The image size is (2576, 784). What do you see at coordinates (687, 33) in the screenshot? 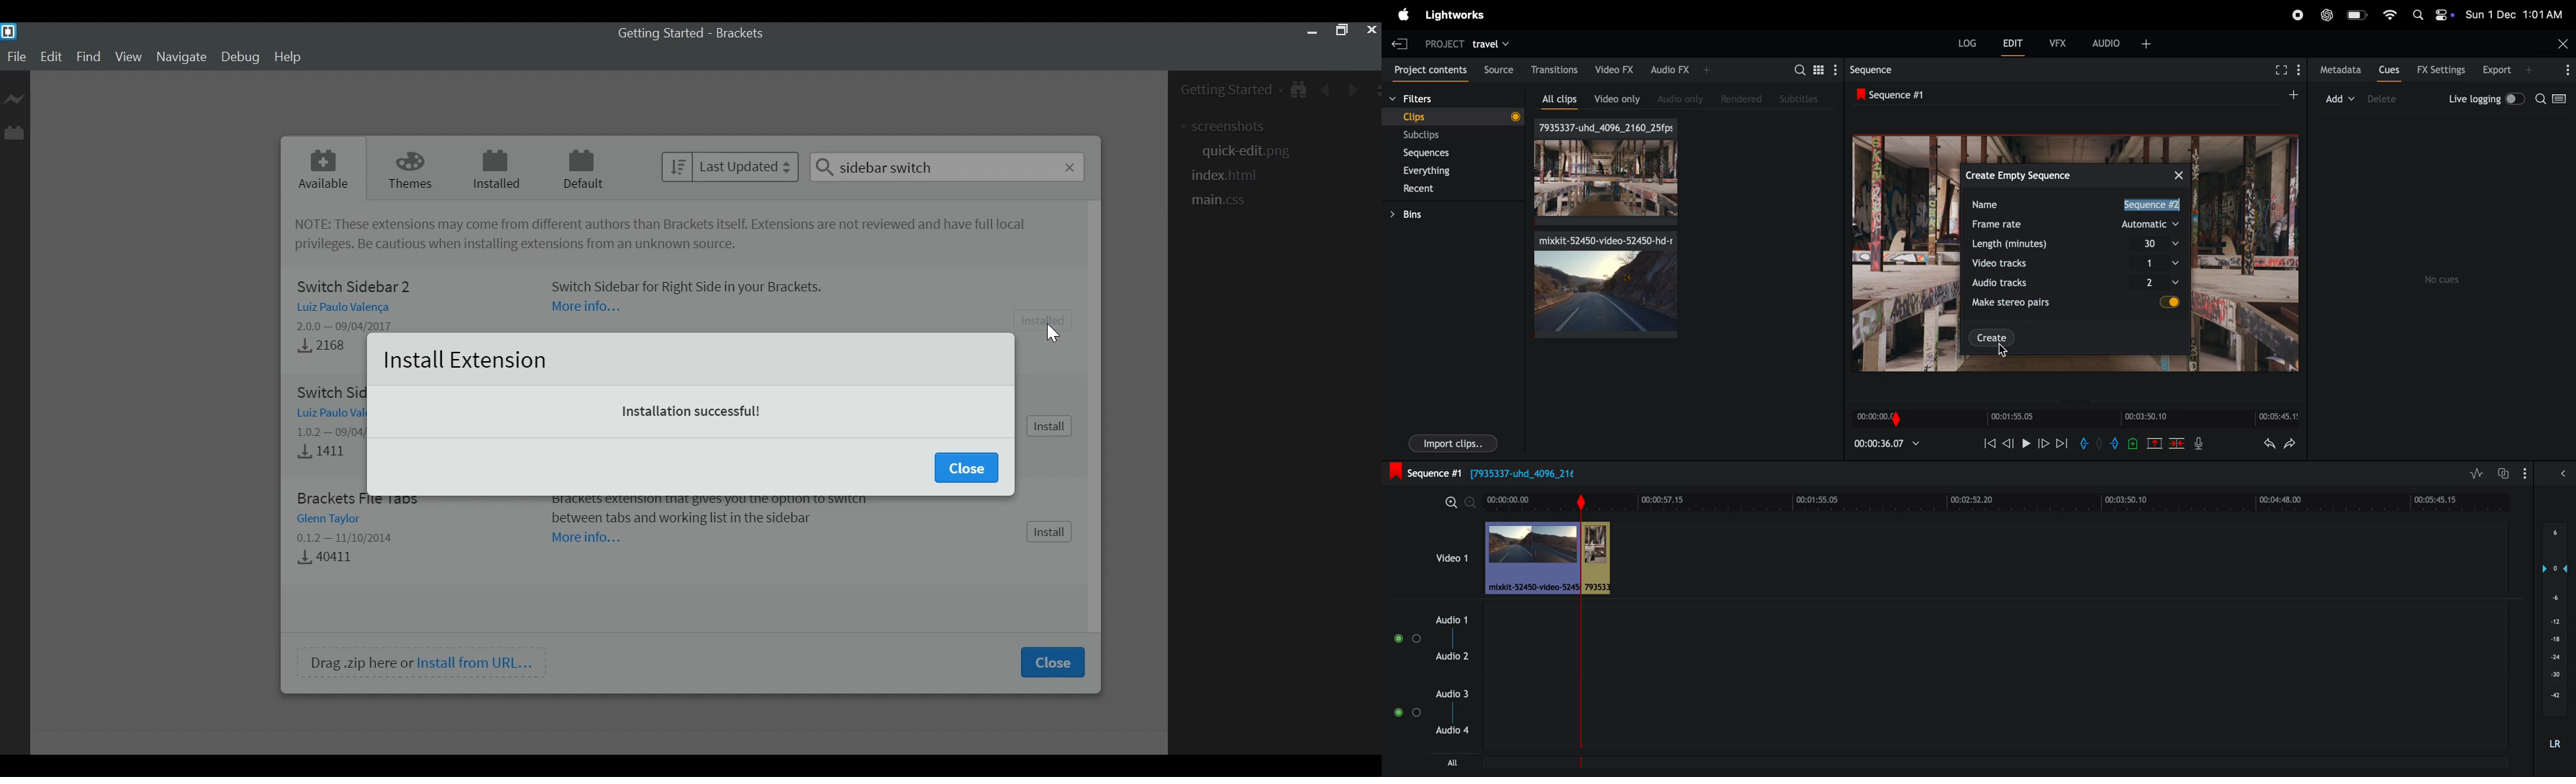
I see `Getting Started - Brackets` at bounding box center [687, 33].